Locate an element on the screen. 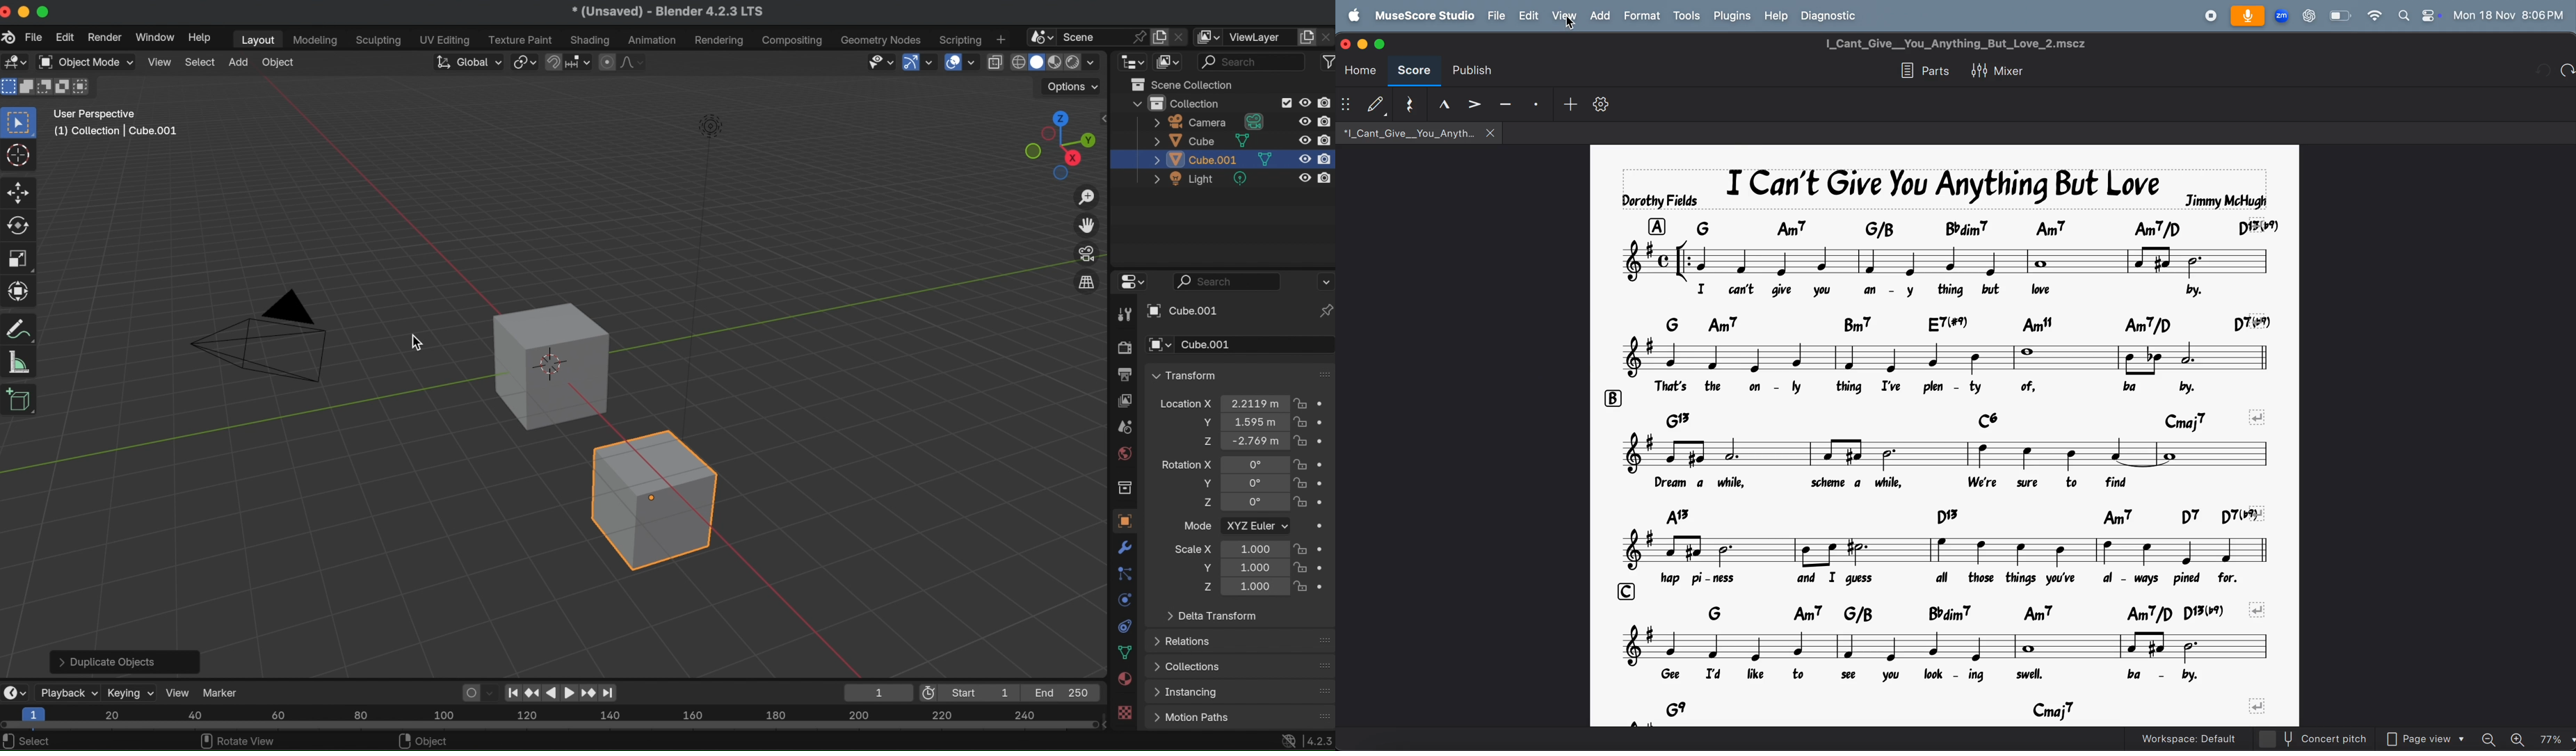 This screenshot has width=2576, height=756. toggle x-ray is located at coordinates (995, 61).